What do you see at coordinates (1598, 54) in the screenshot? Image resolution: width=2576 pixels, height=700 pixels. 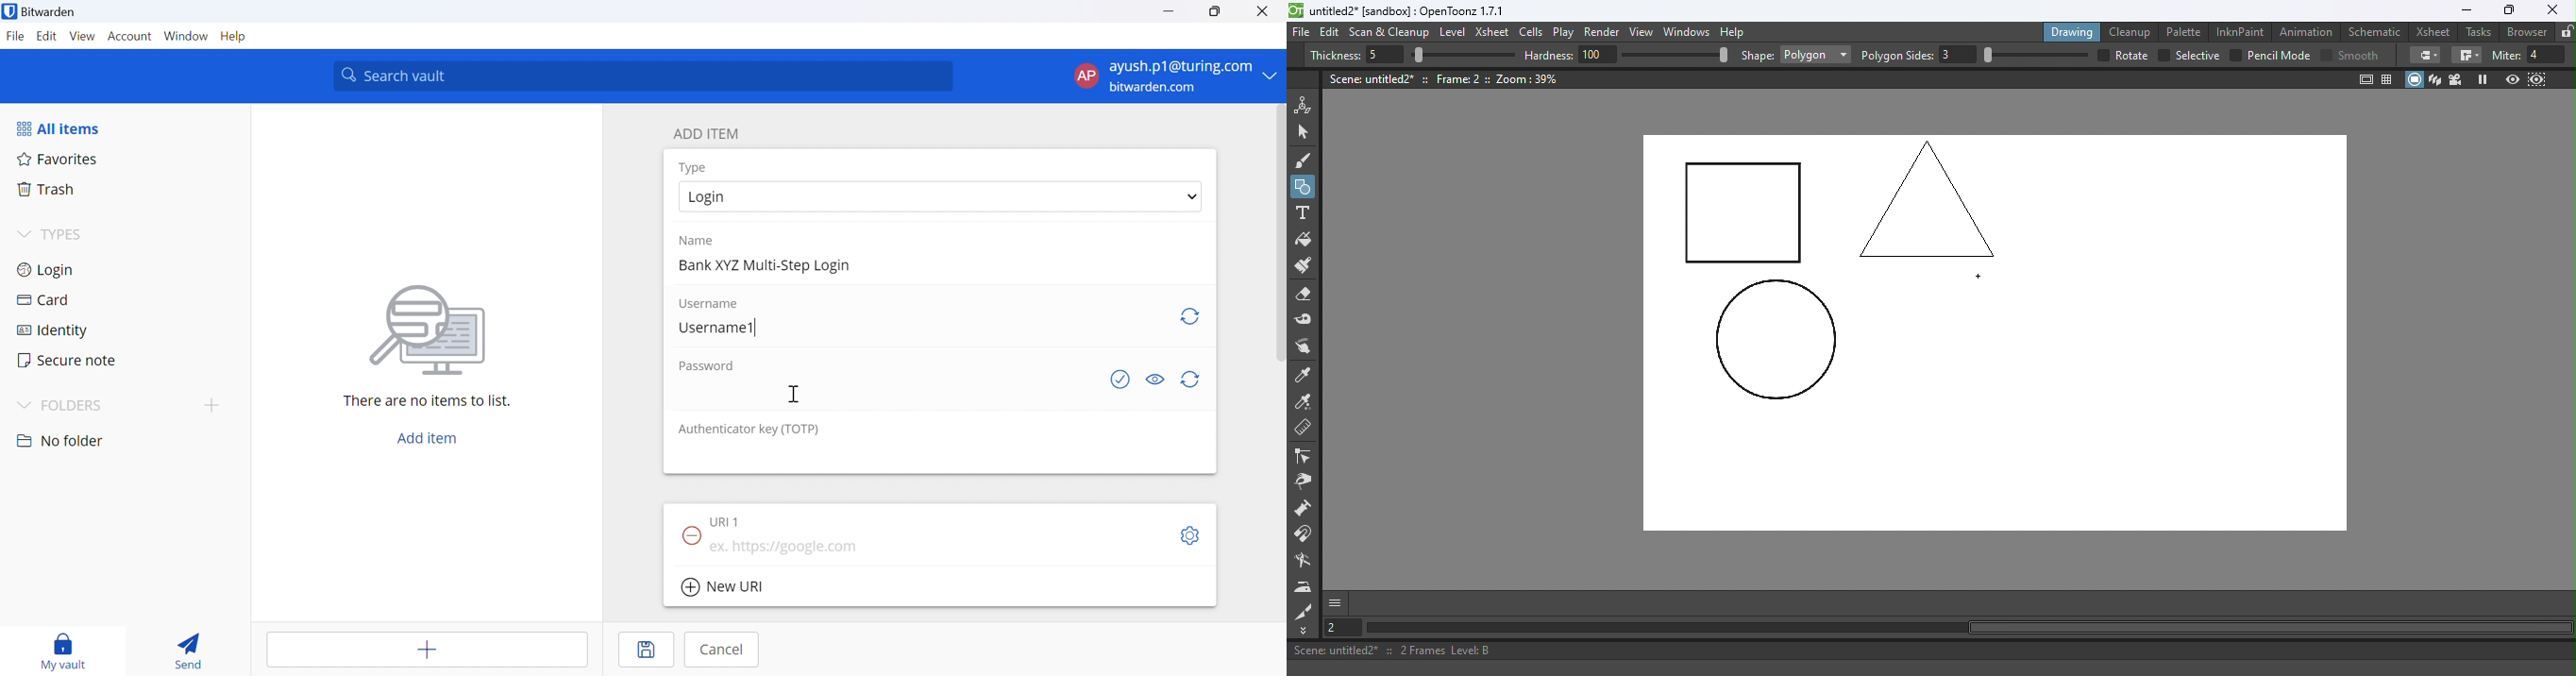 I see `100` at bounding box center [1598, 54].